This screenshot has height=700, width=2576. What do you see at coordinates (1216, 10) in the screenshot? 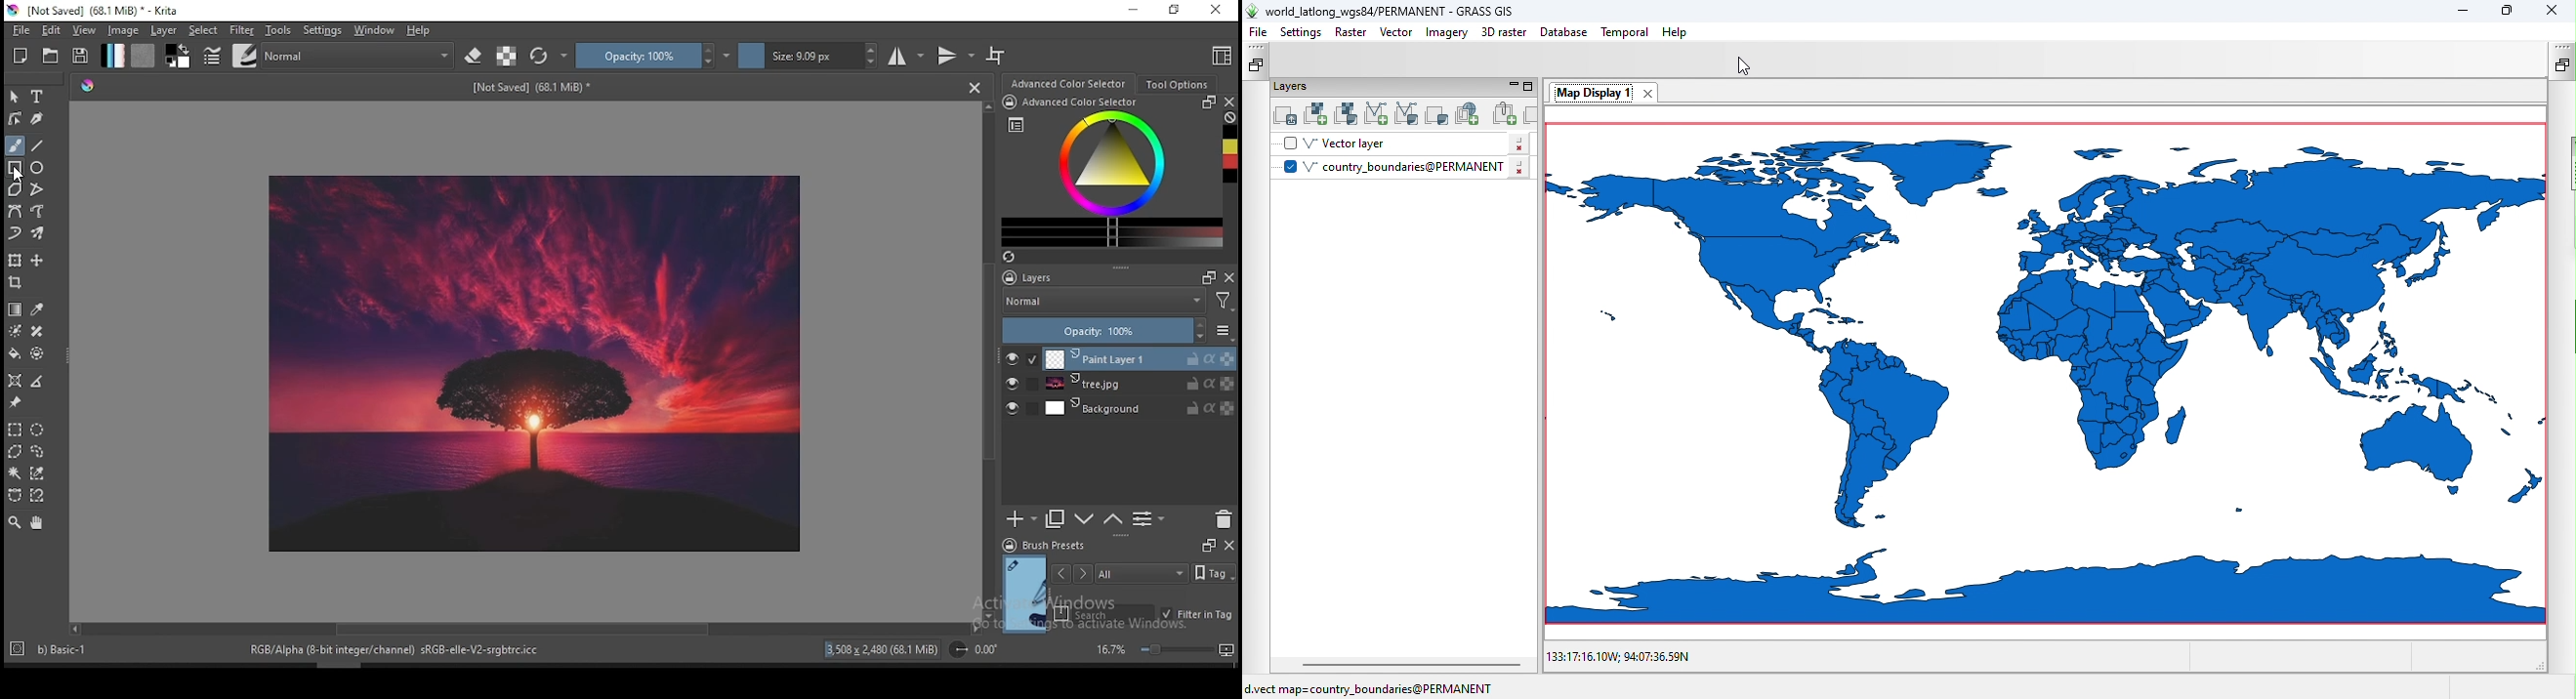
I see `close window` at bounding box center [1216, 10].